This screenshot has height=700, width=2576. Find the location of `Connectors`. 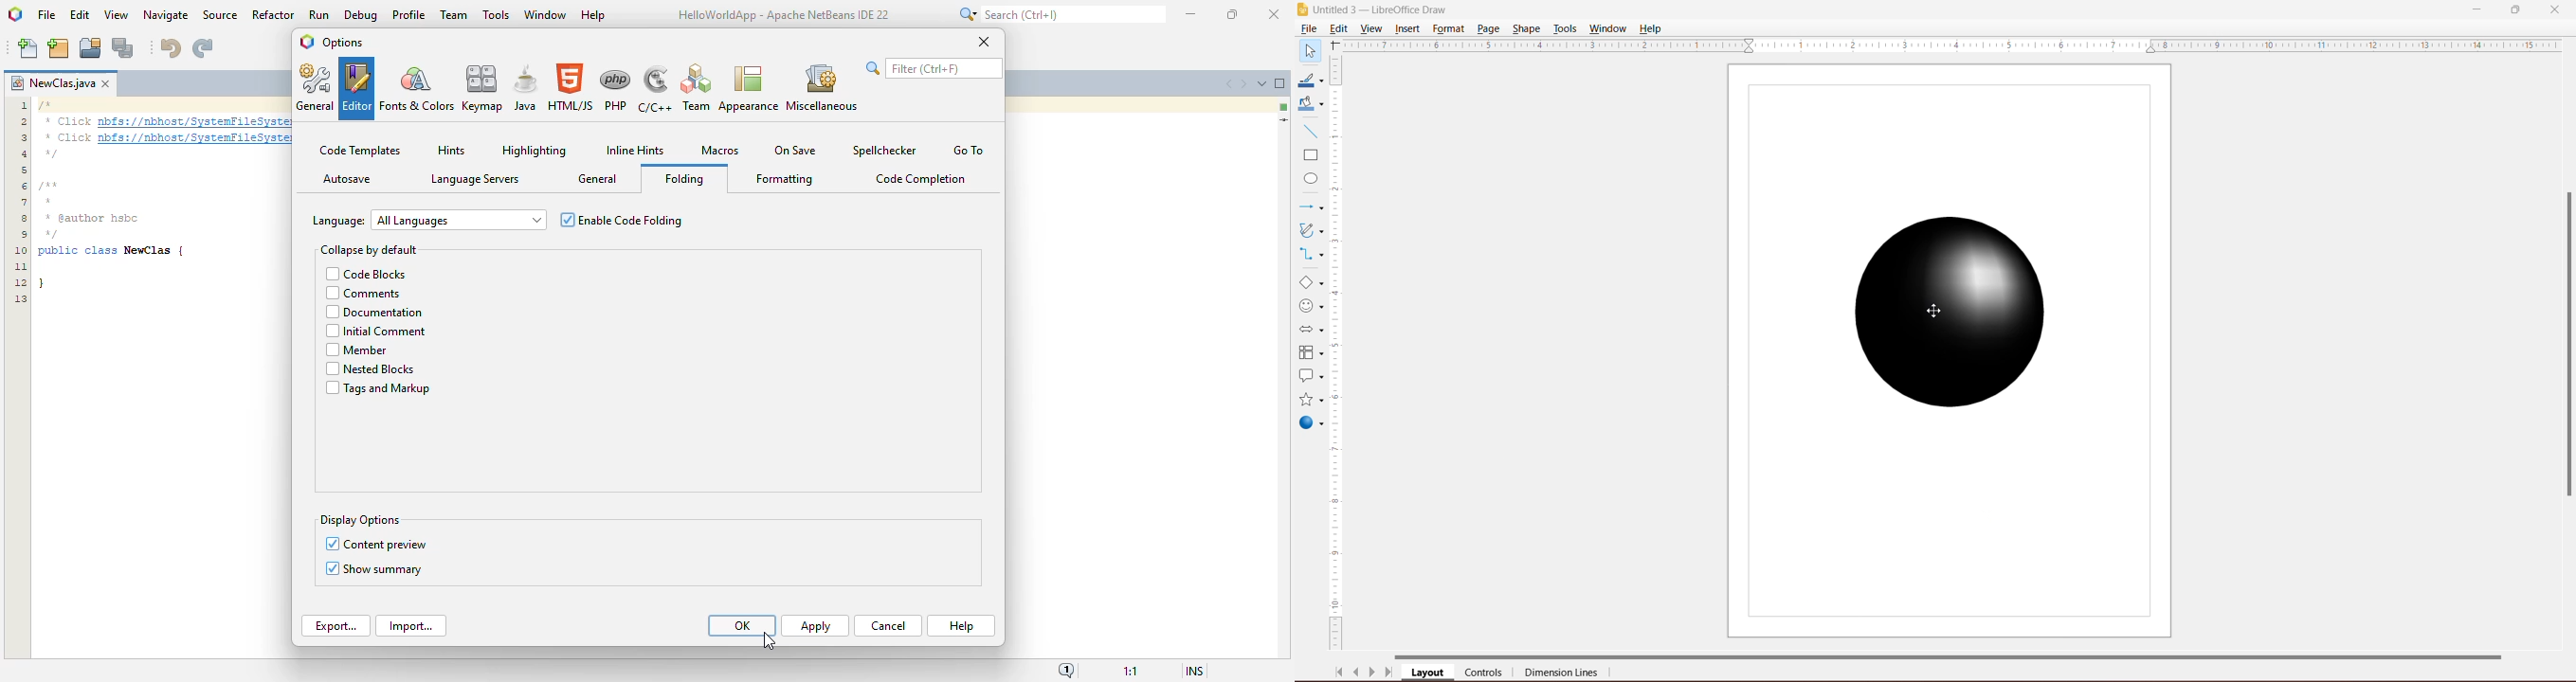

Connectors is located at coordinates (1310, 255).